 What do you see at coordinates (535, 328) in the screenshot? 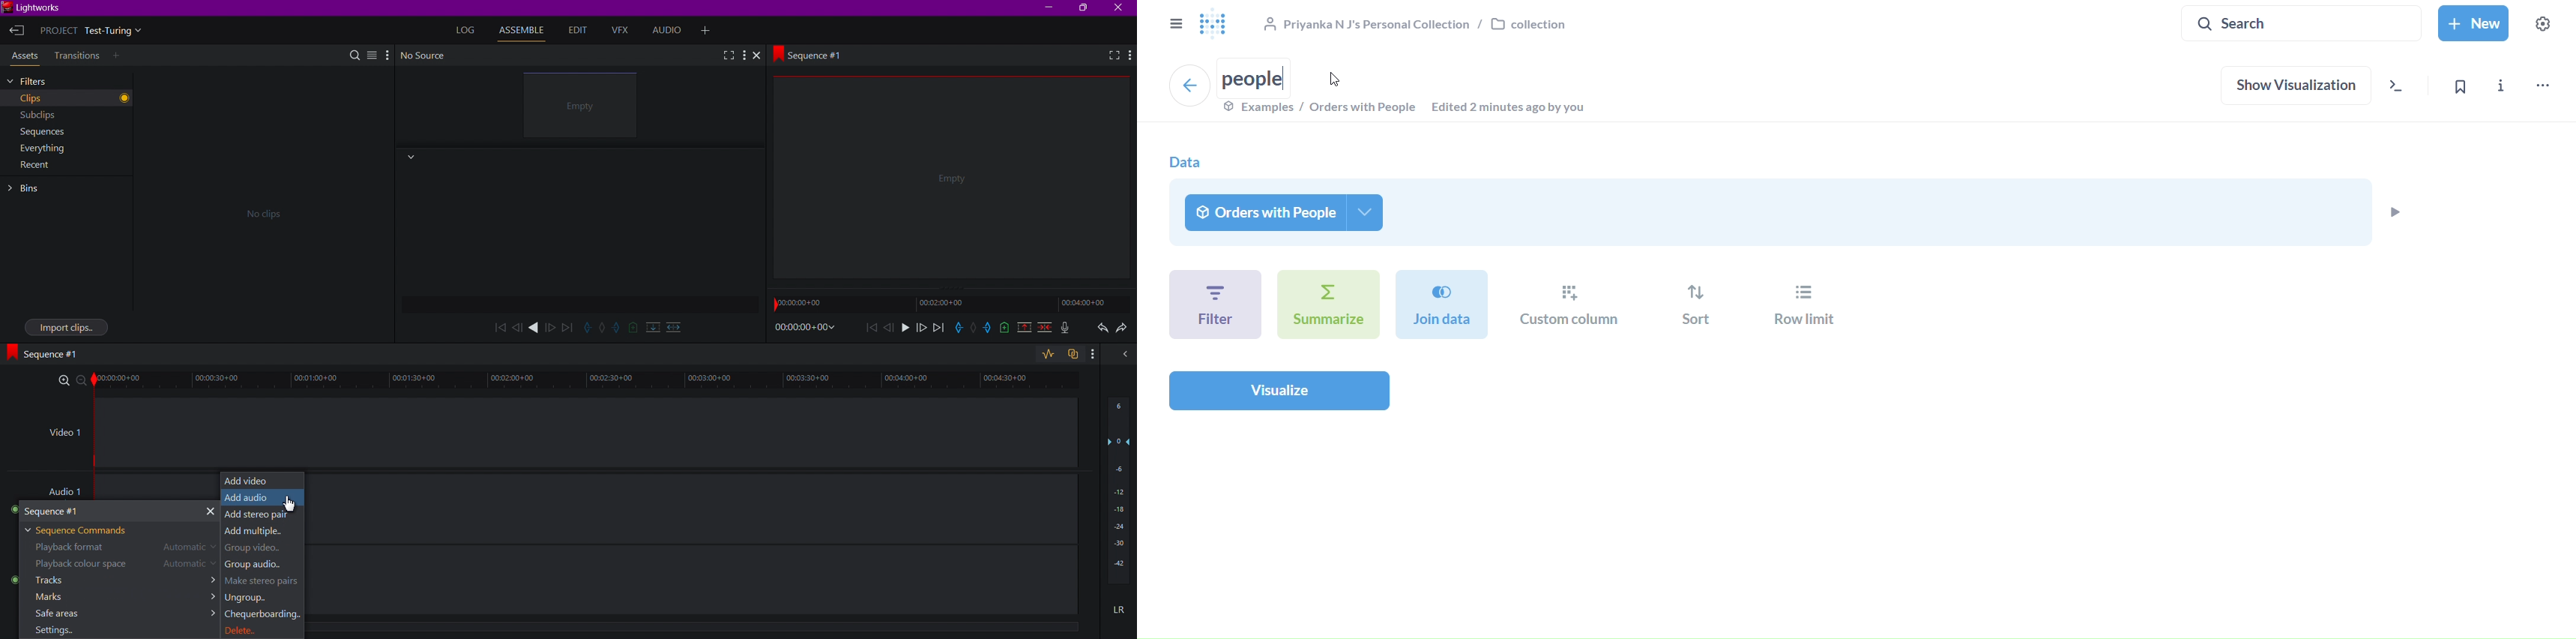
I see `play` at bounding box center [535, 328].